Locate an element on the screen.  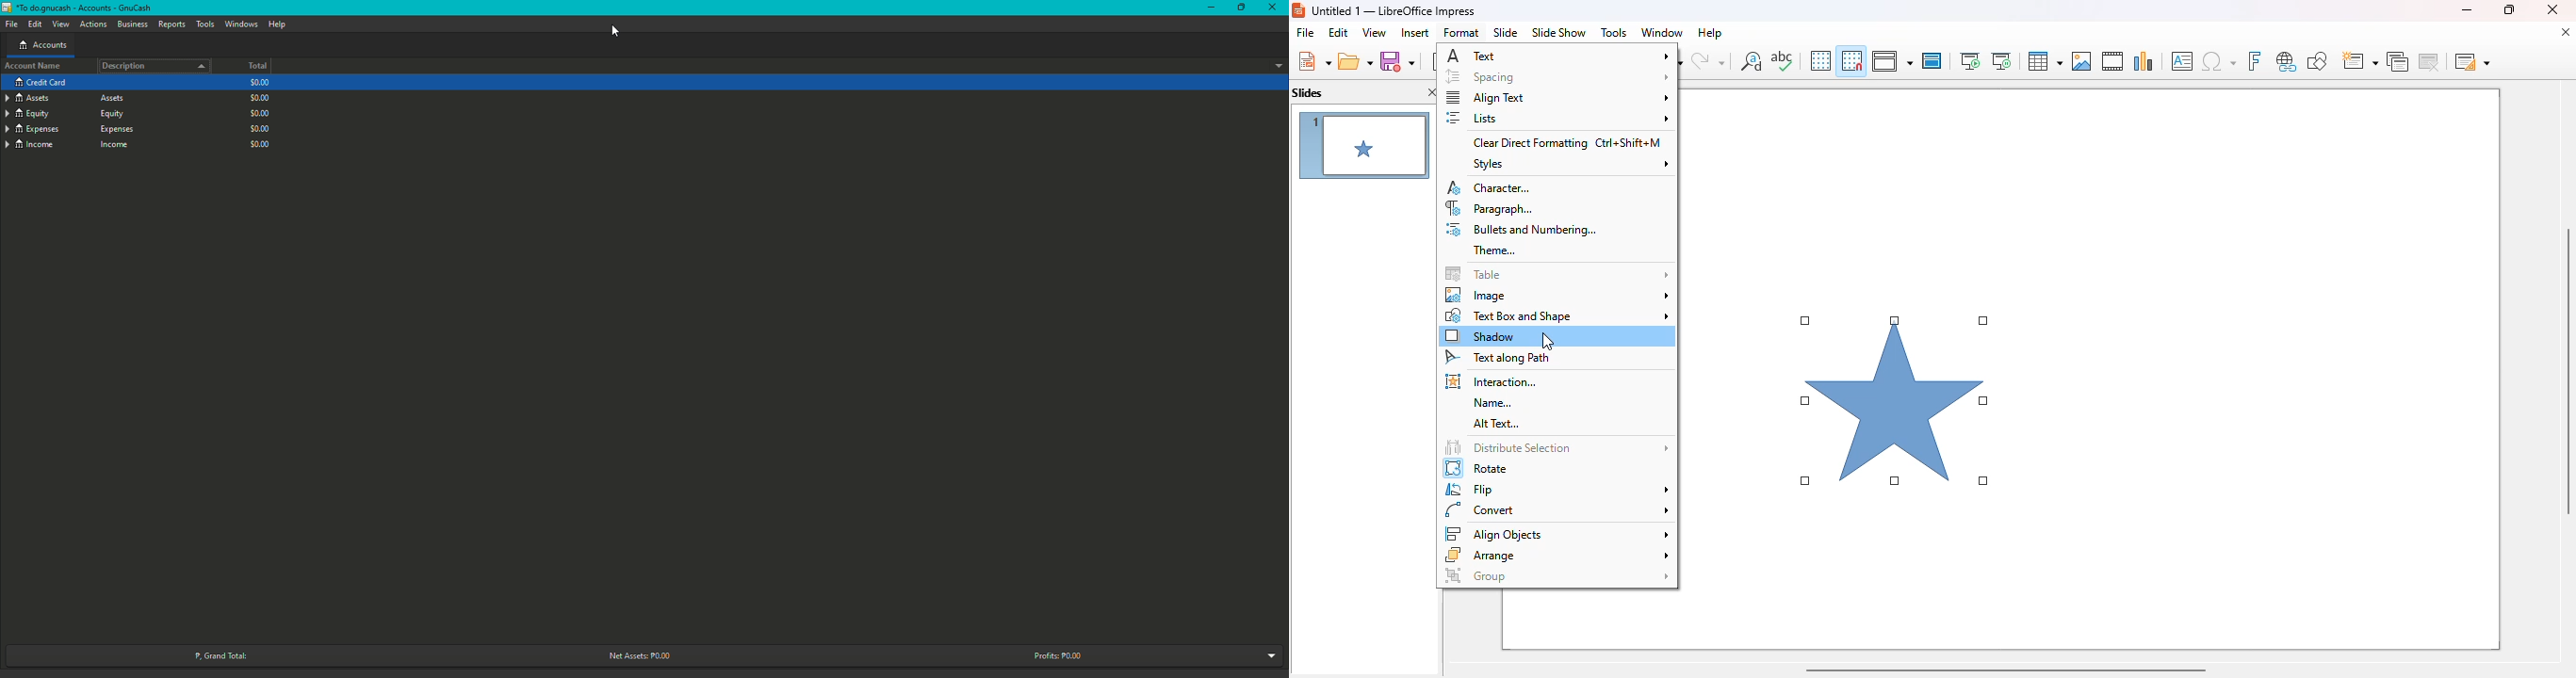
Restore is located at coordinates (1239, 8).